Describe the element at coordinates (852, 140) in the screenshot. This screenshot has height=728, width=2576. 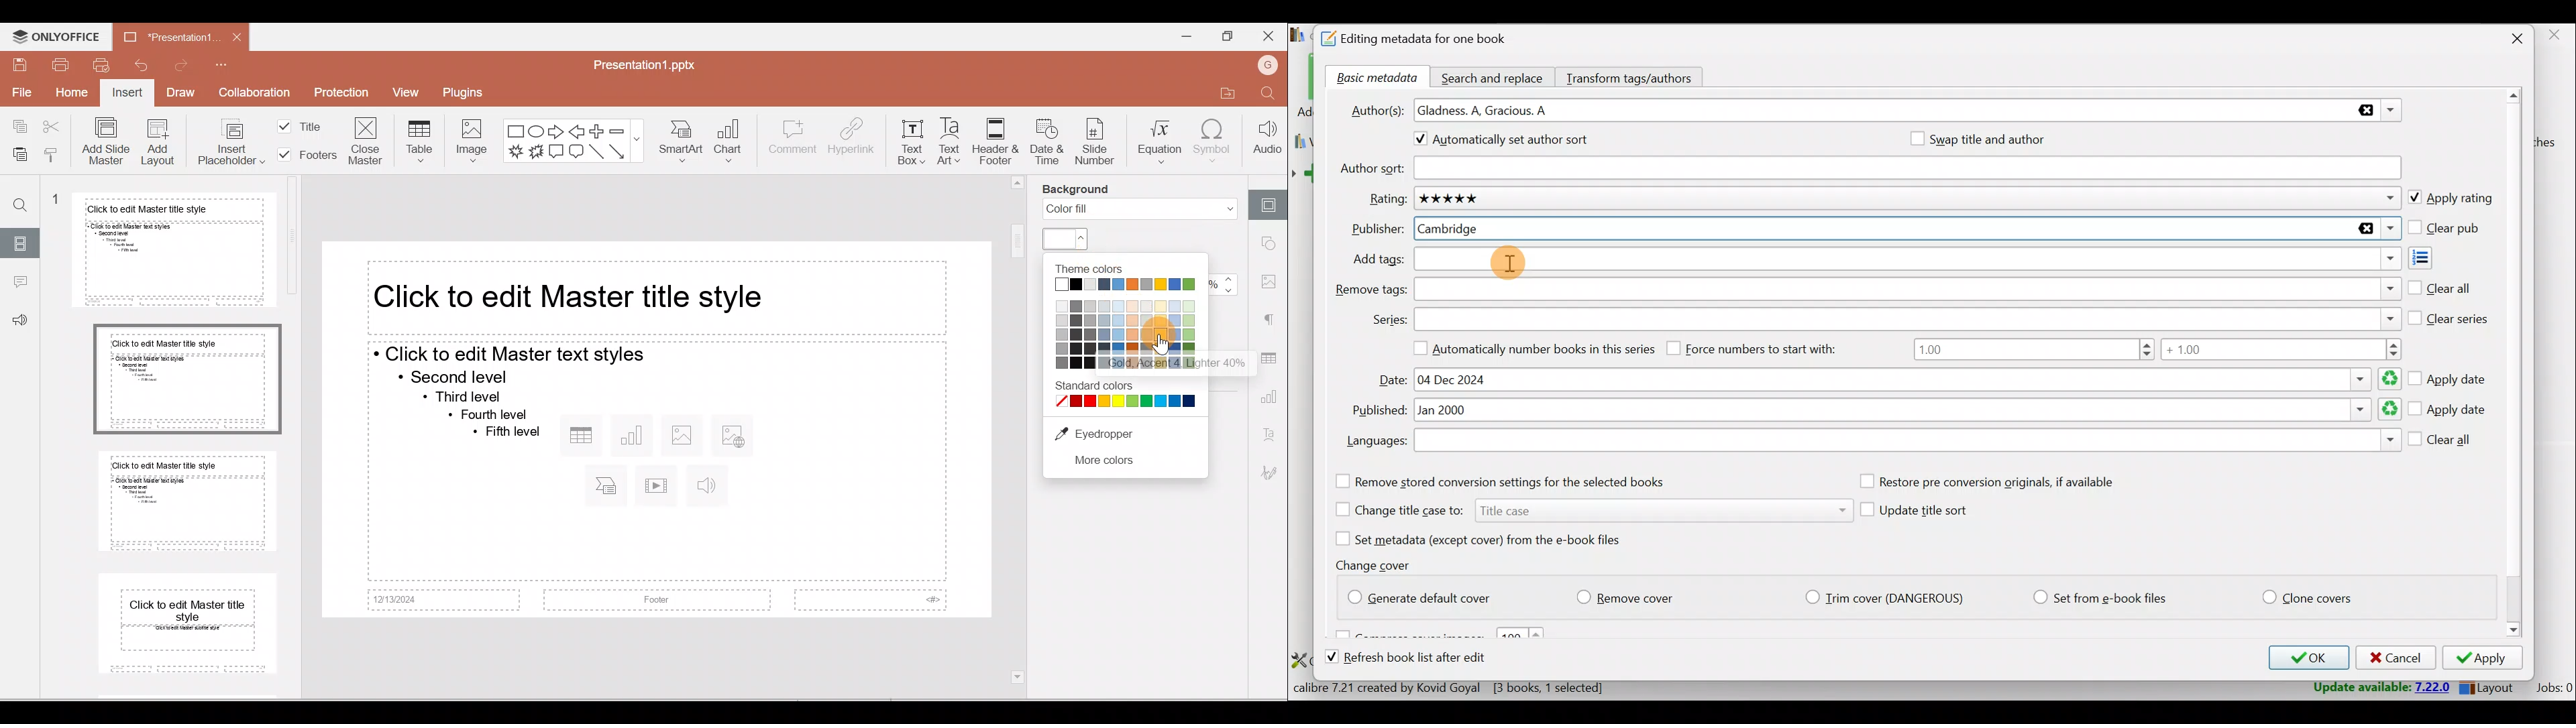
I see `Hyperlink` at that location.